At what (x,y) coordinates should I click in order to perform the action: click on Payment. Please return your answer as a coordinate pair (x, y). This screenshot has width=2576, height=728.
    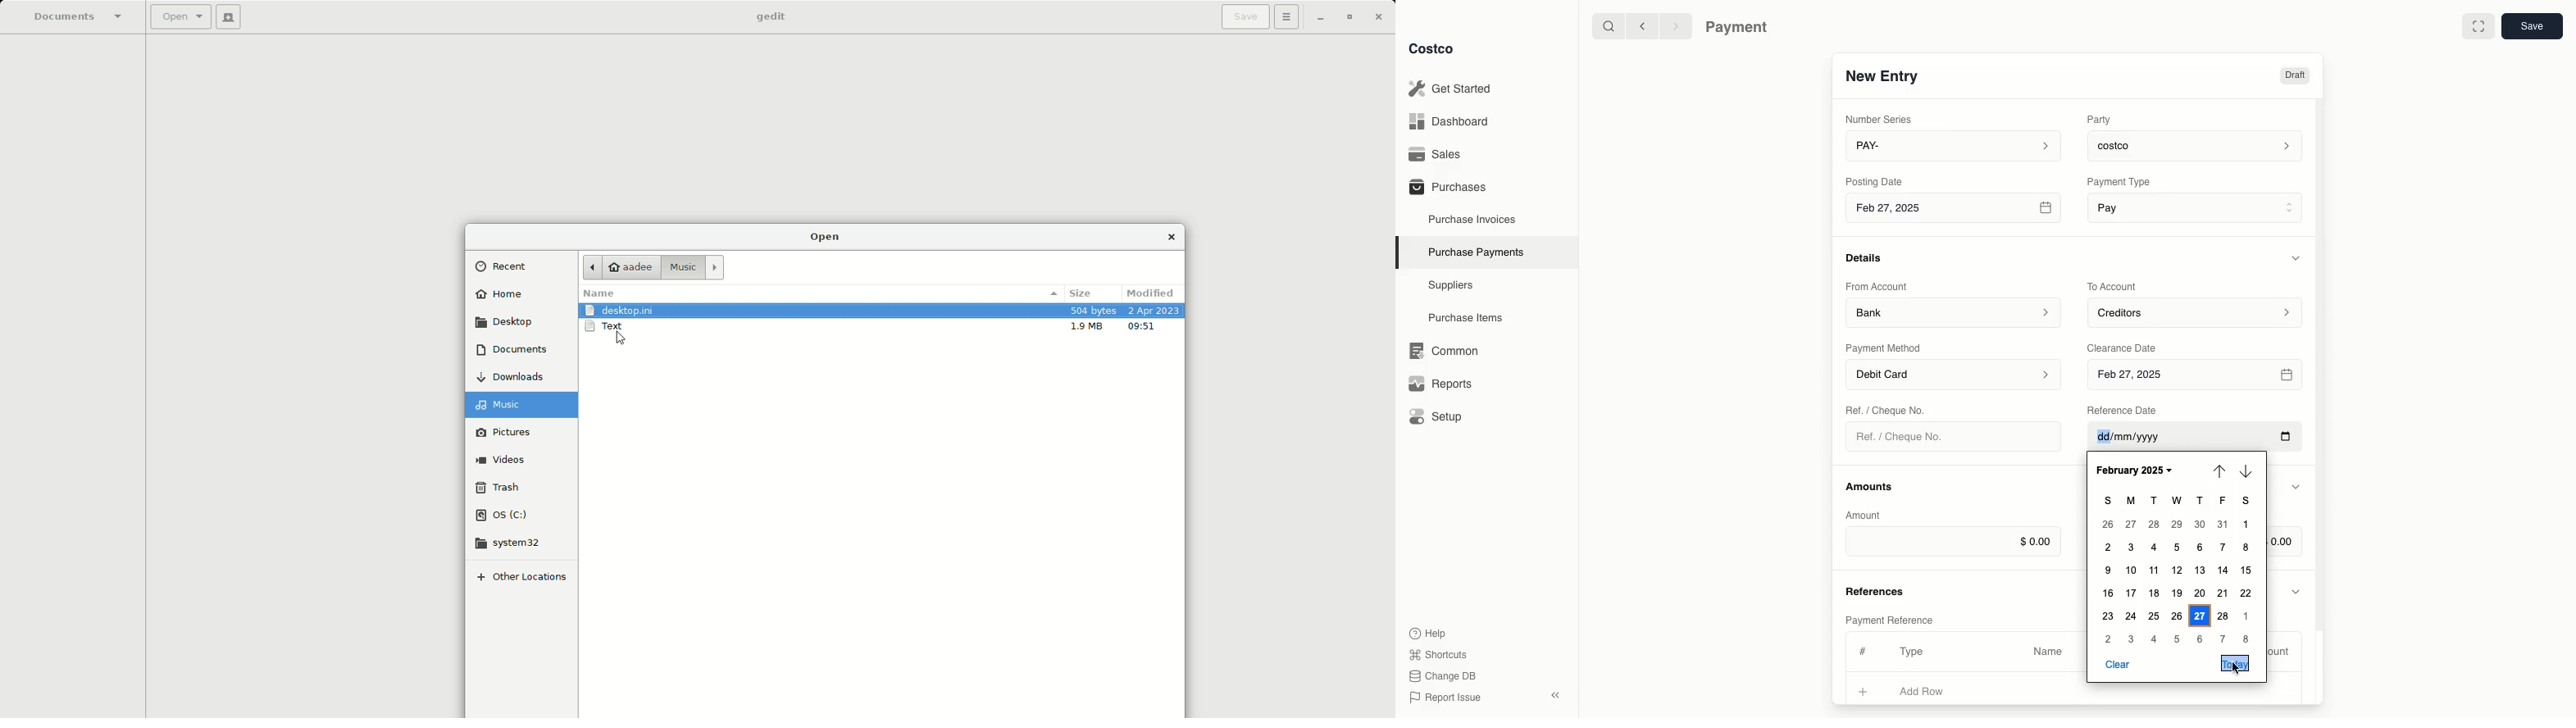
    Looking at the image, I should click on (1741, 29).